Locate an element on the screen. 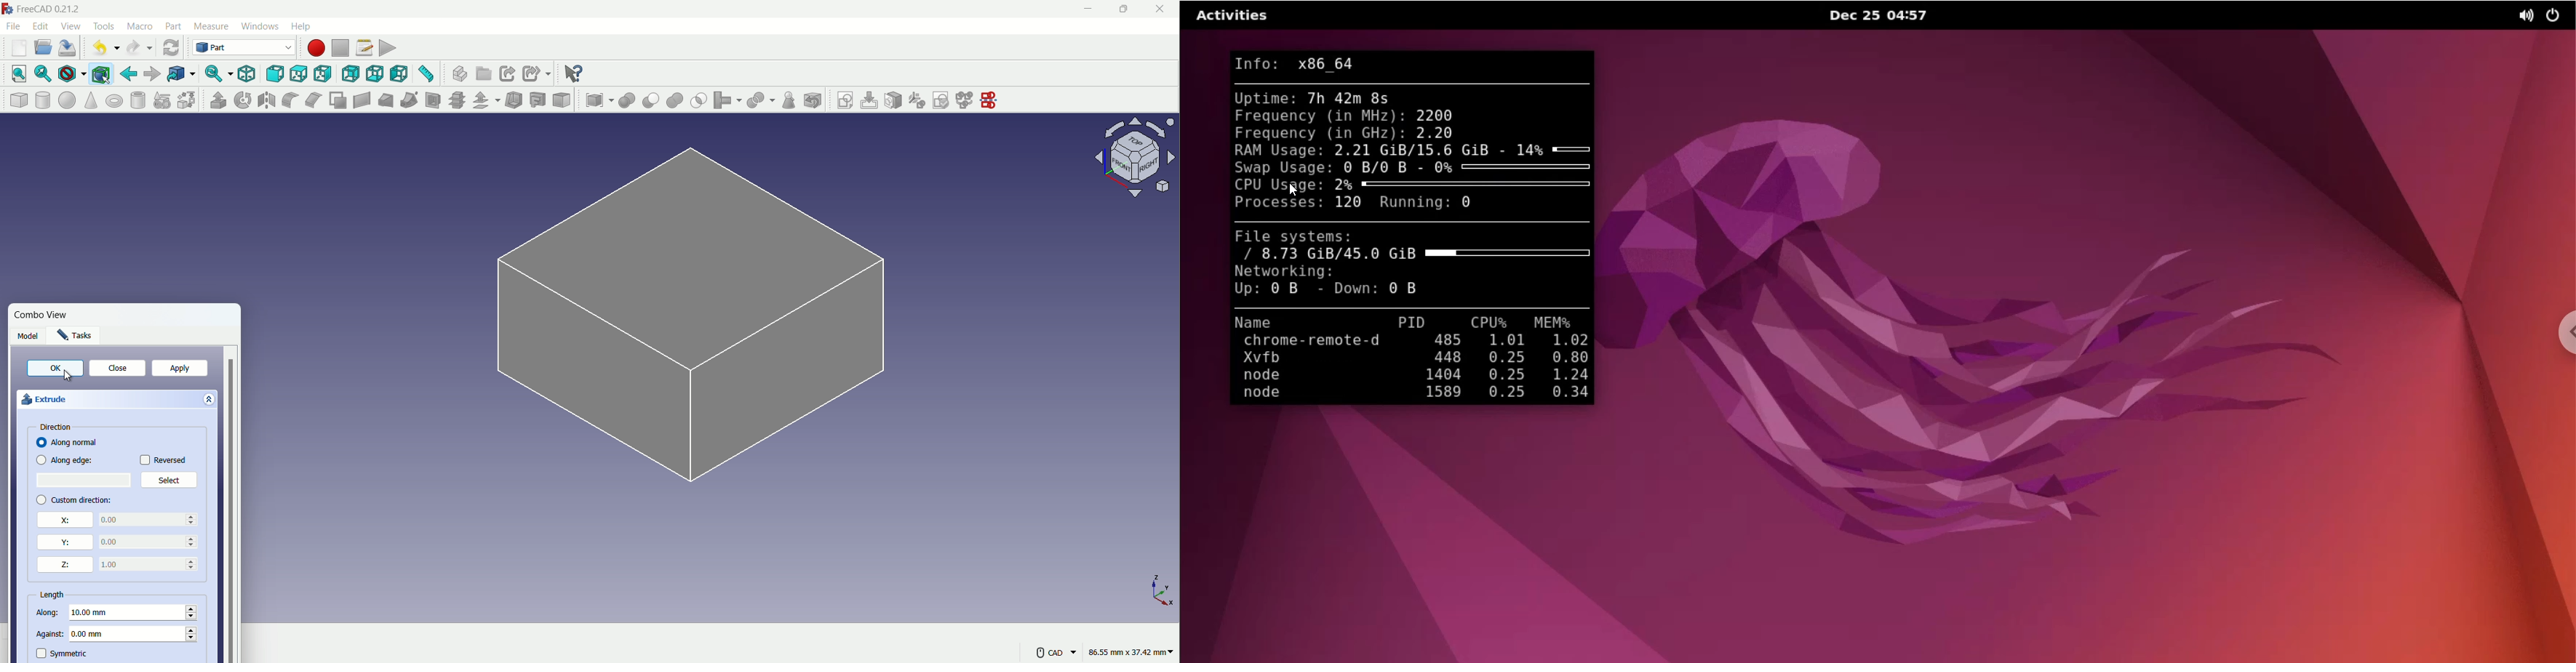  switch workbenches is located at coordinates (244, 48).